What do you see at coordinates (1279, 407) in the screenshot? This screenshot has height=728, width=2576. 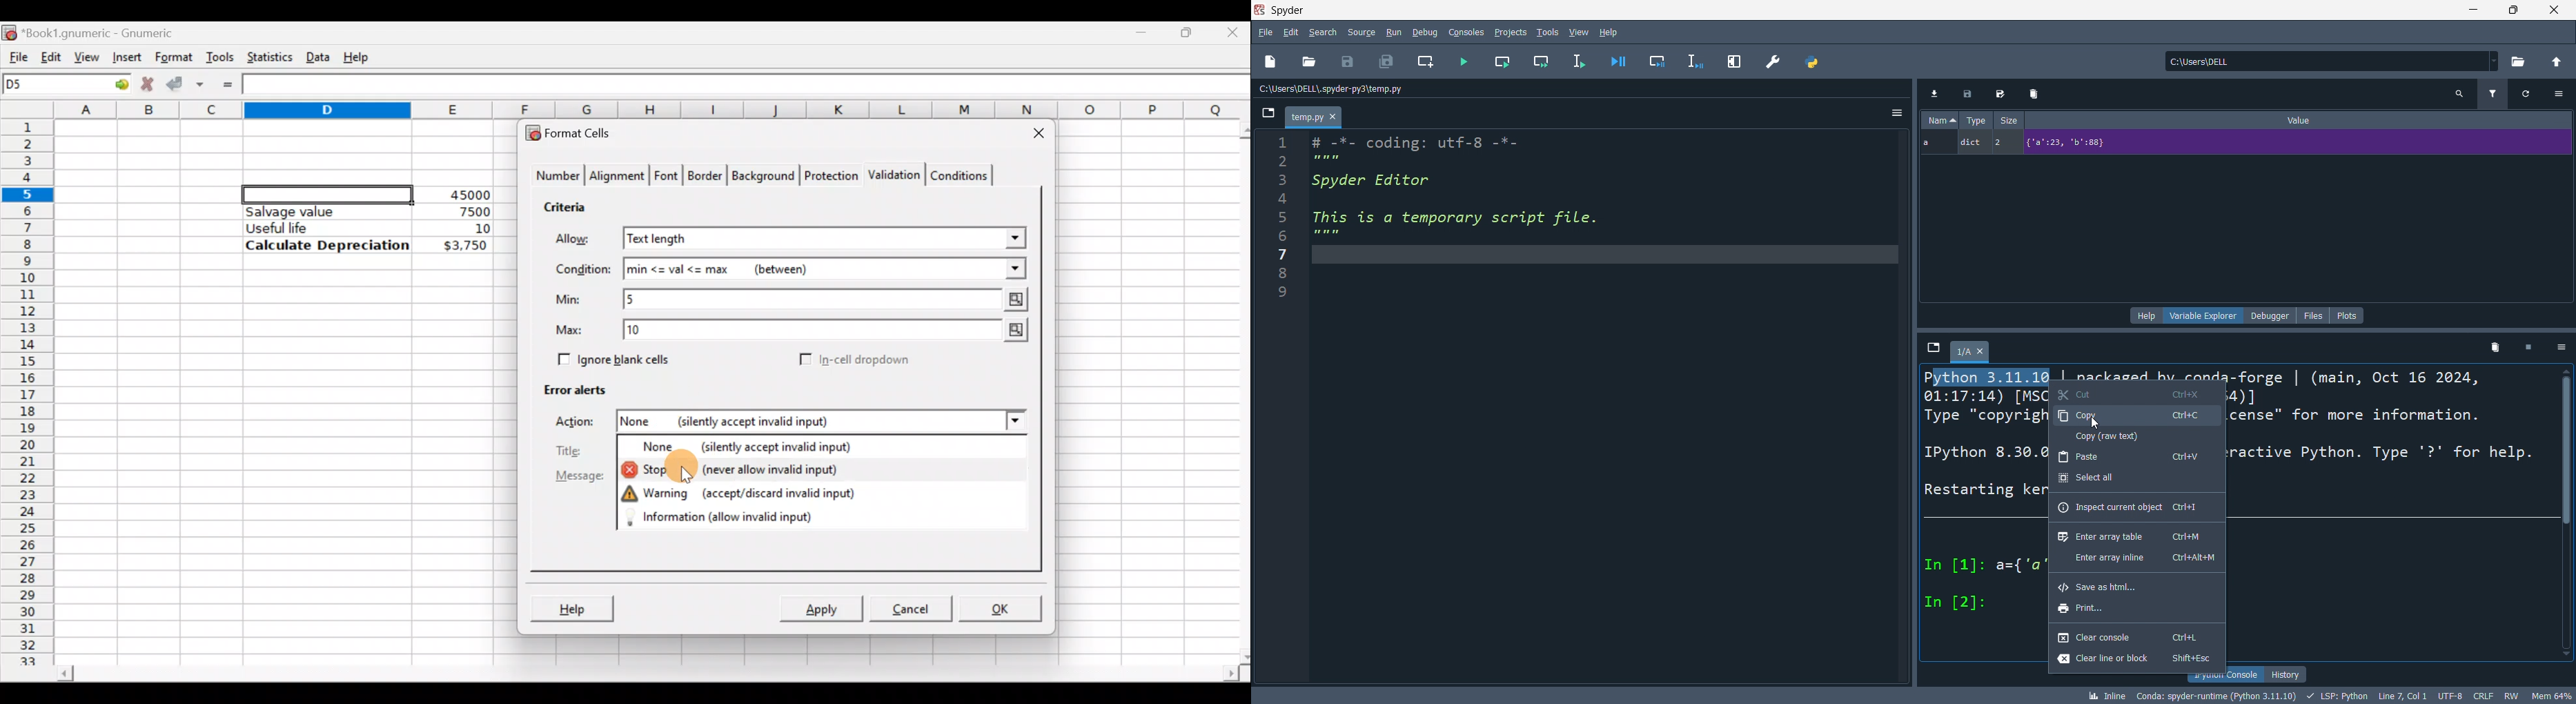 I see `line number` at bounding box center [1279, 407].